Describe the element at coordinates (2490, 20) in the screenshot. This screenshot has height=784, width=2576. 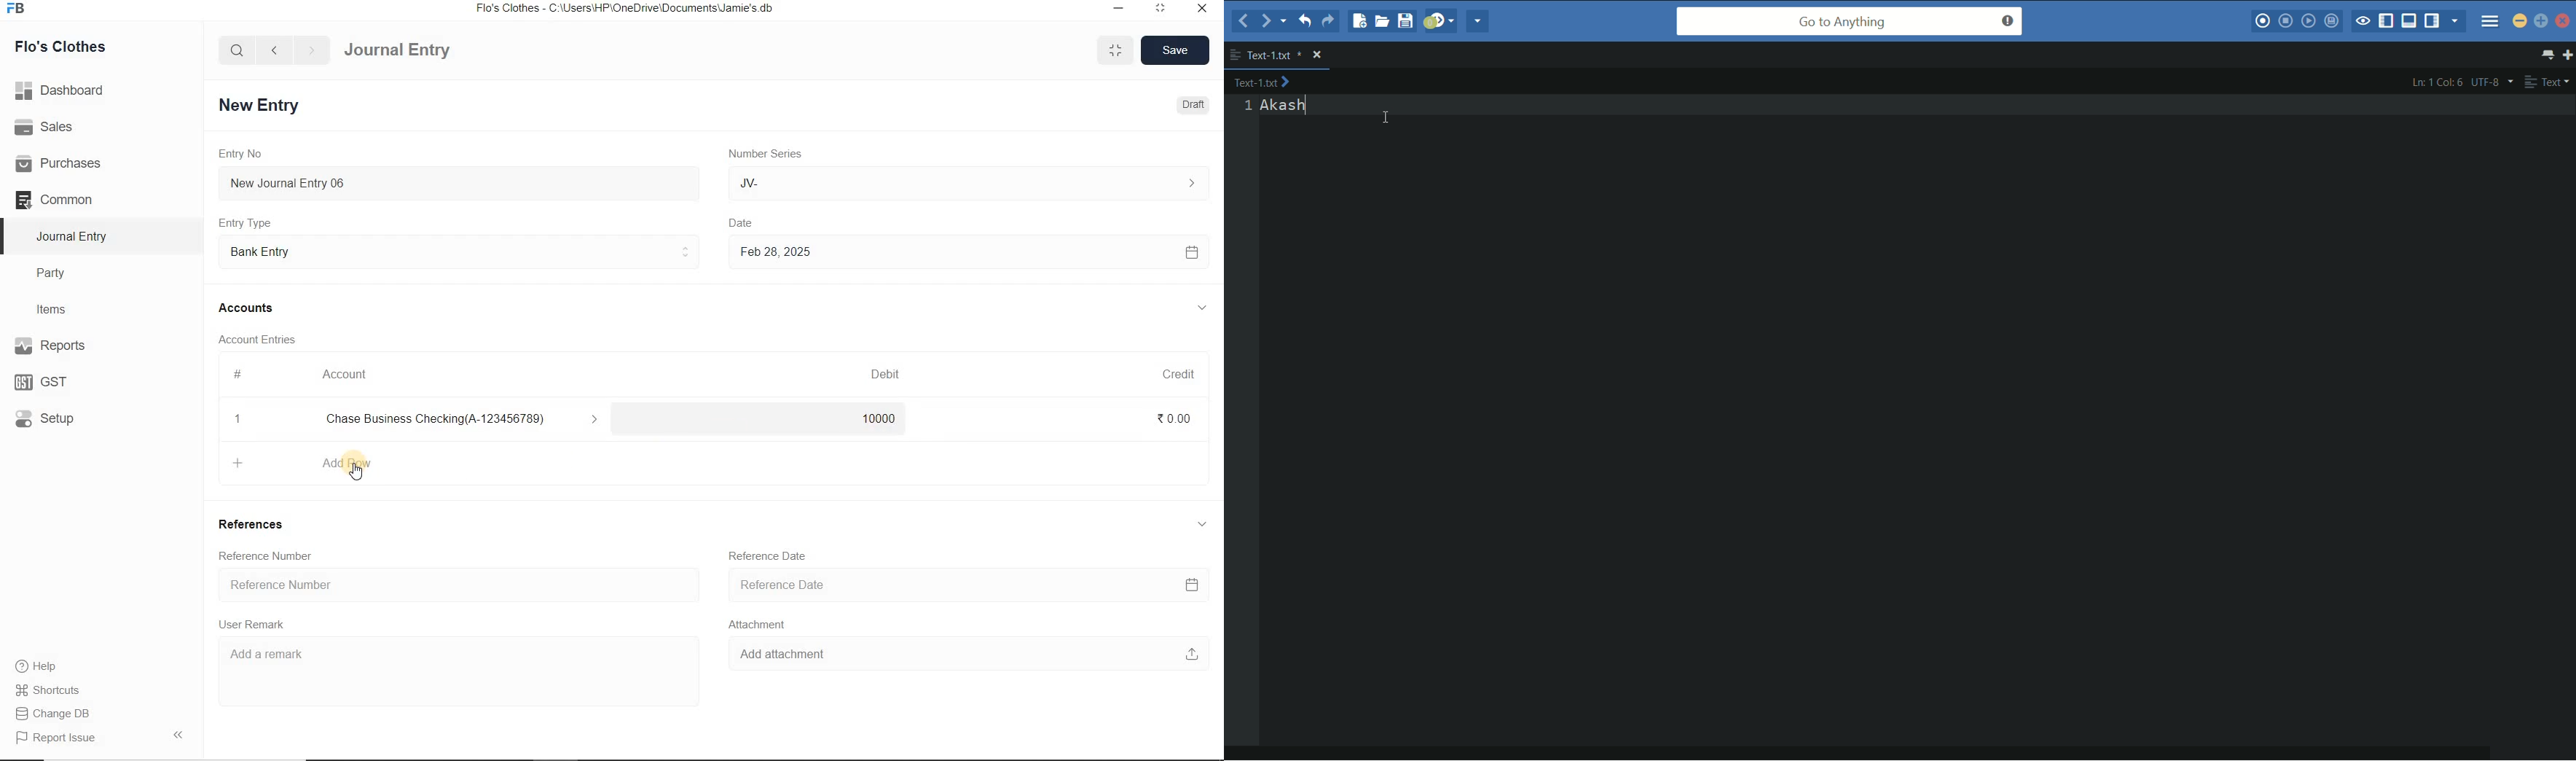
I see `menu` at that location.